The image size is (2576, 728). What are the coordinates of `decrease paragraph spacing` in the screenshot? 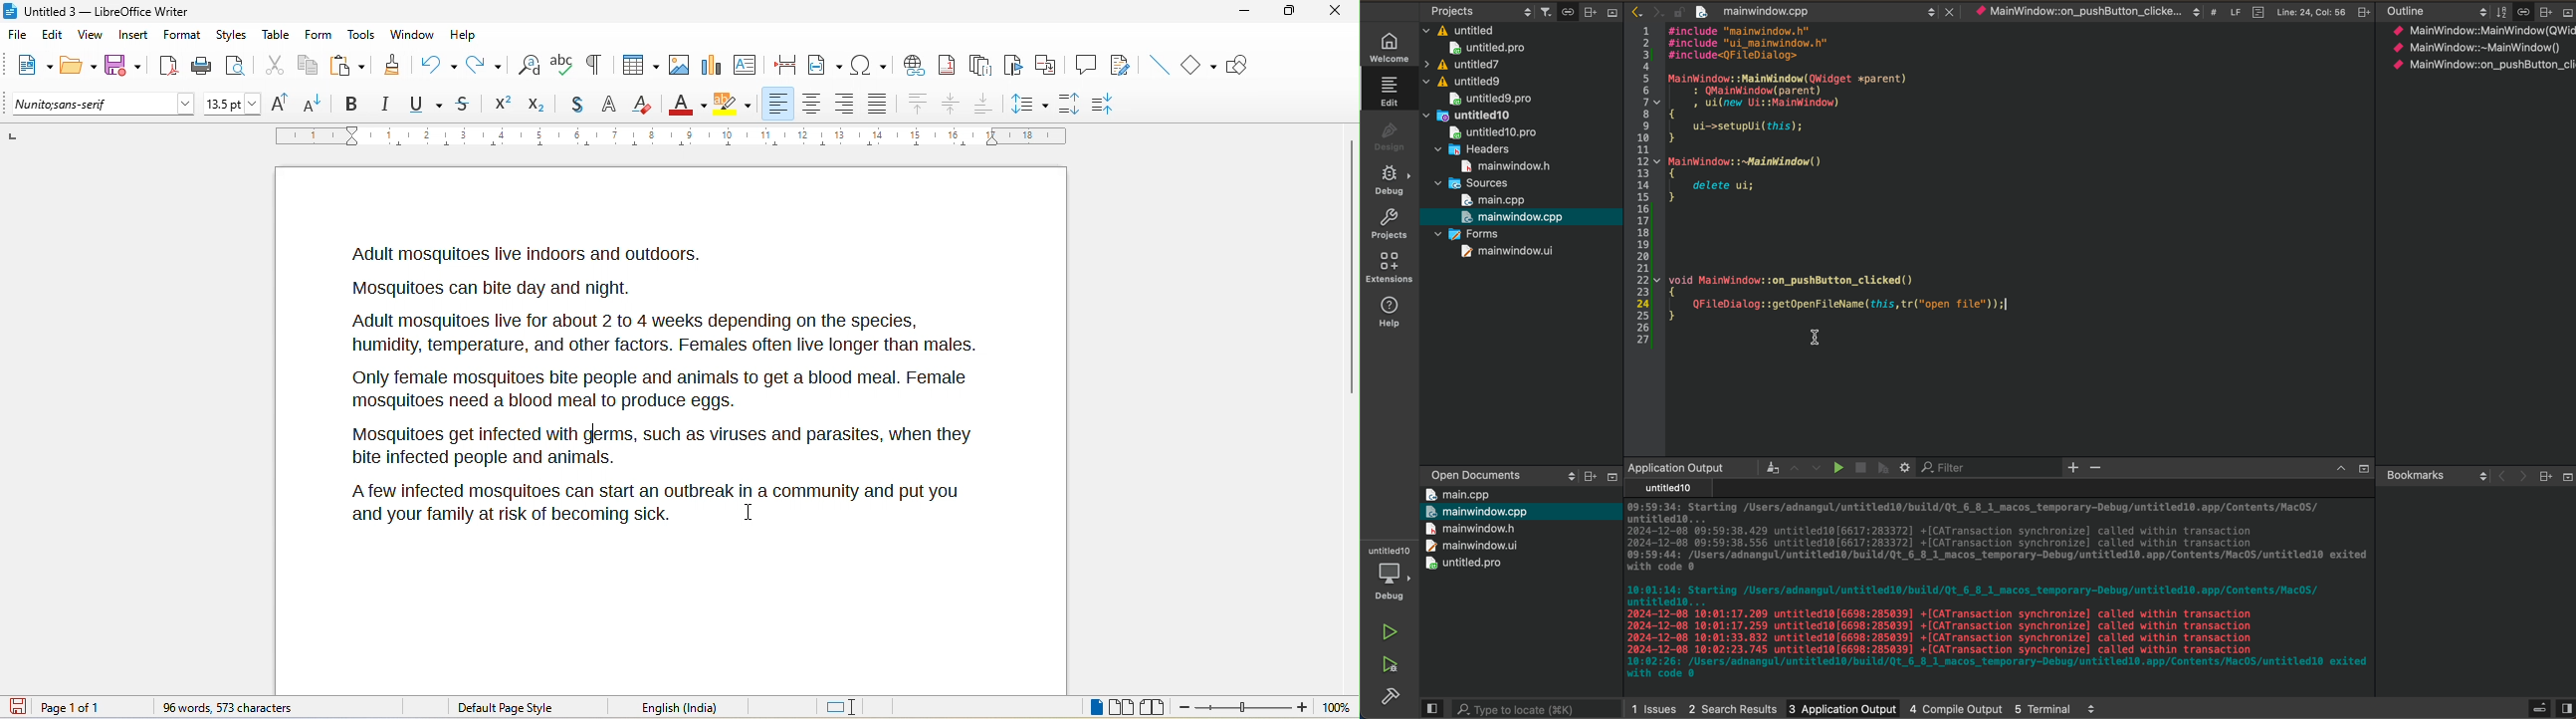 It's located at (1116, 102).